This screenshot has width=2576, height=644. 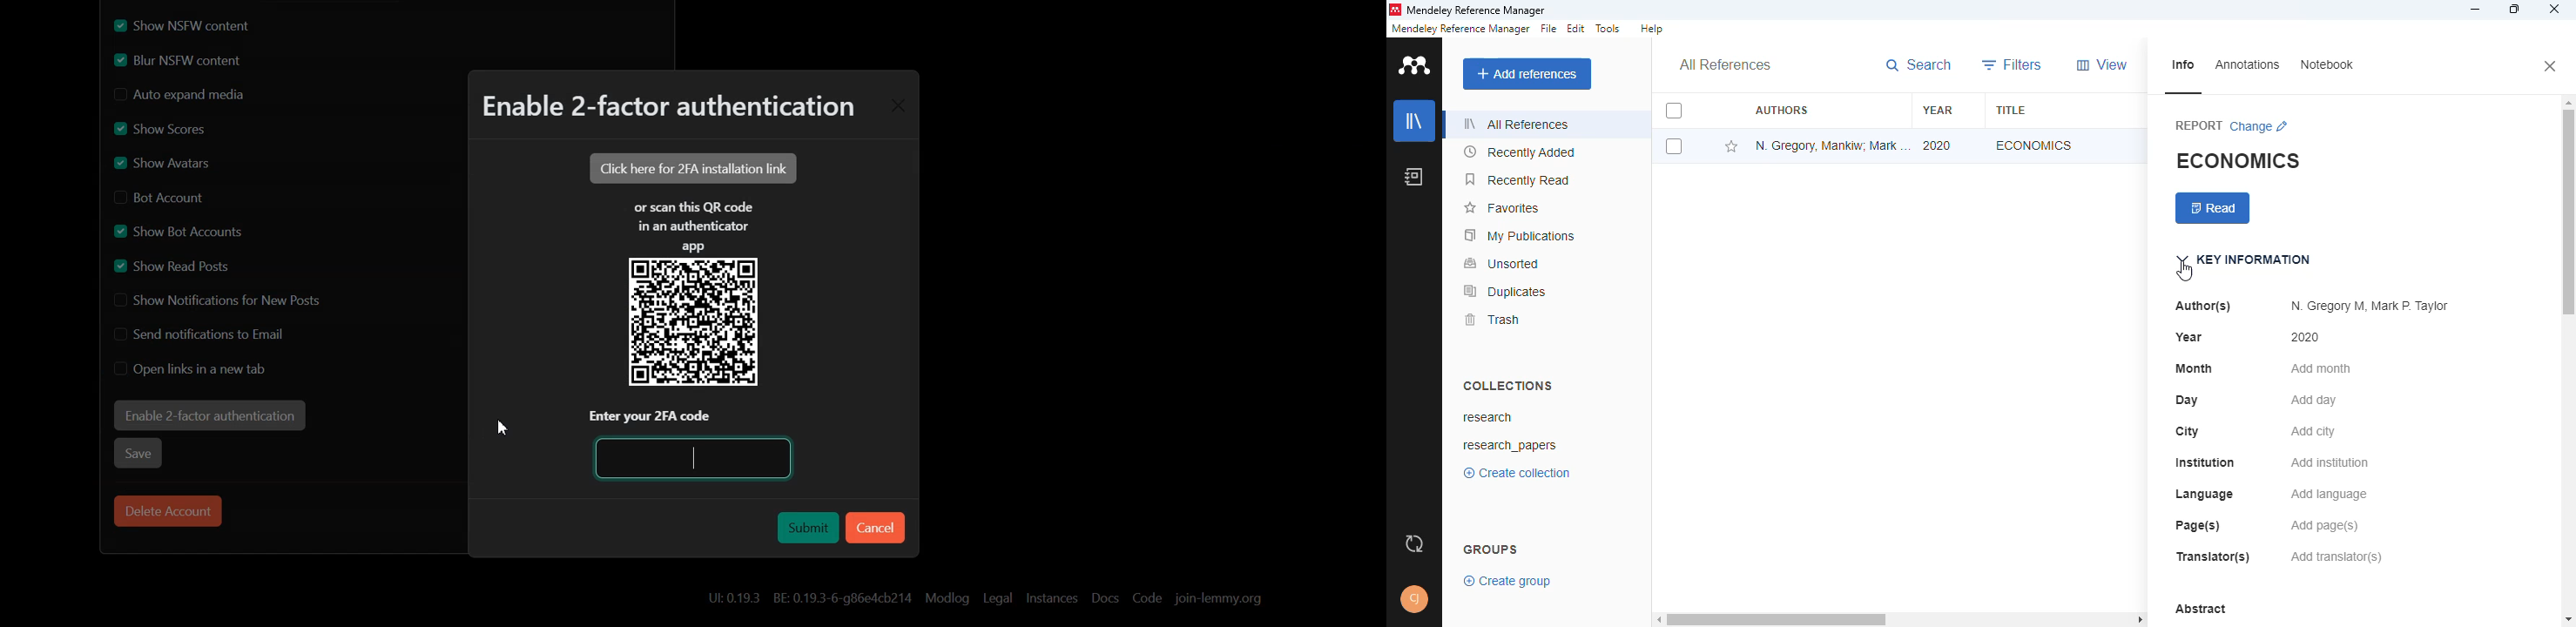 What do you see at coordinates (1513, 124) in the screenshot?
I see `all references` at bounding box center [1513, 124].